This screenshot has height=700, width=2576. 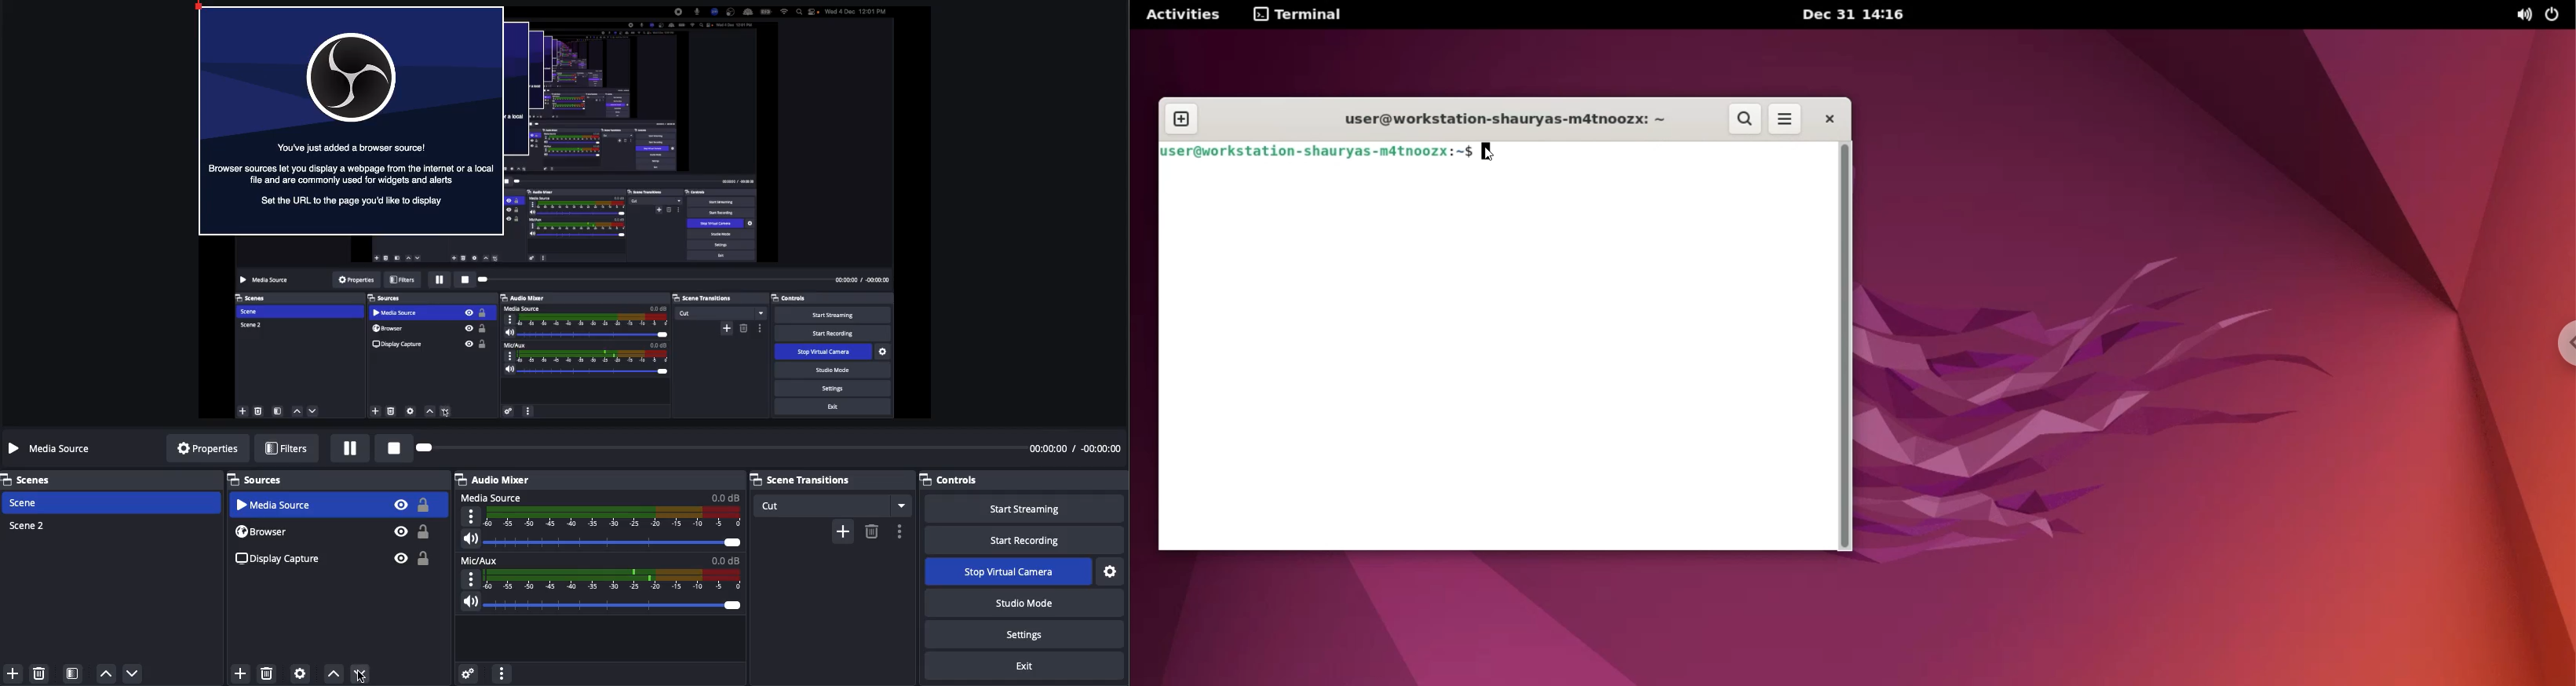 What do you see at coordinates (1826, 121) in the screenshot?
I see `close` at bounding box center [1826, 121].